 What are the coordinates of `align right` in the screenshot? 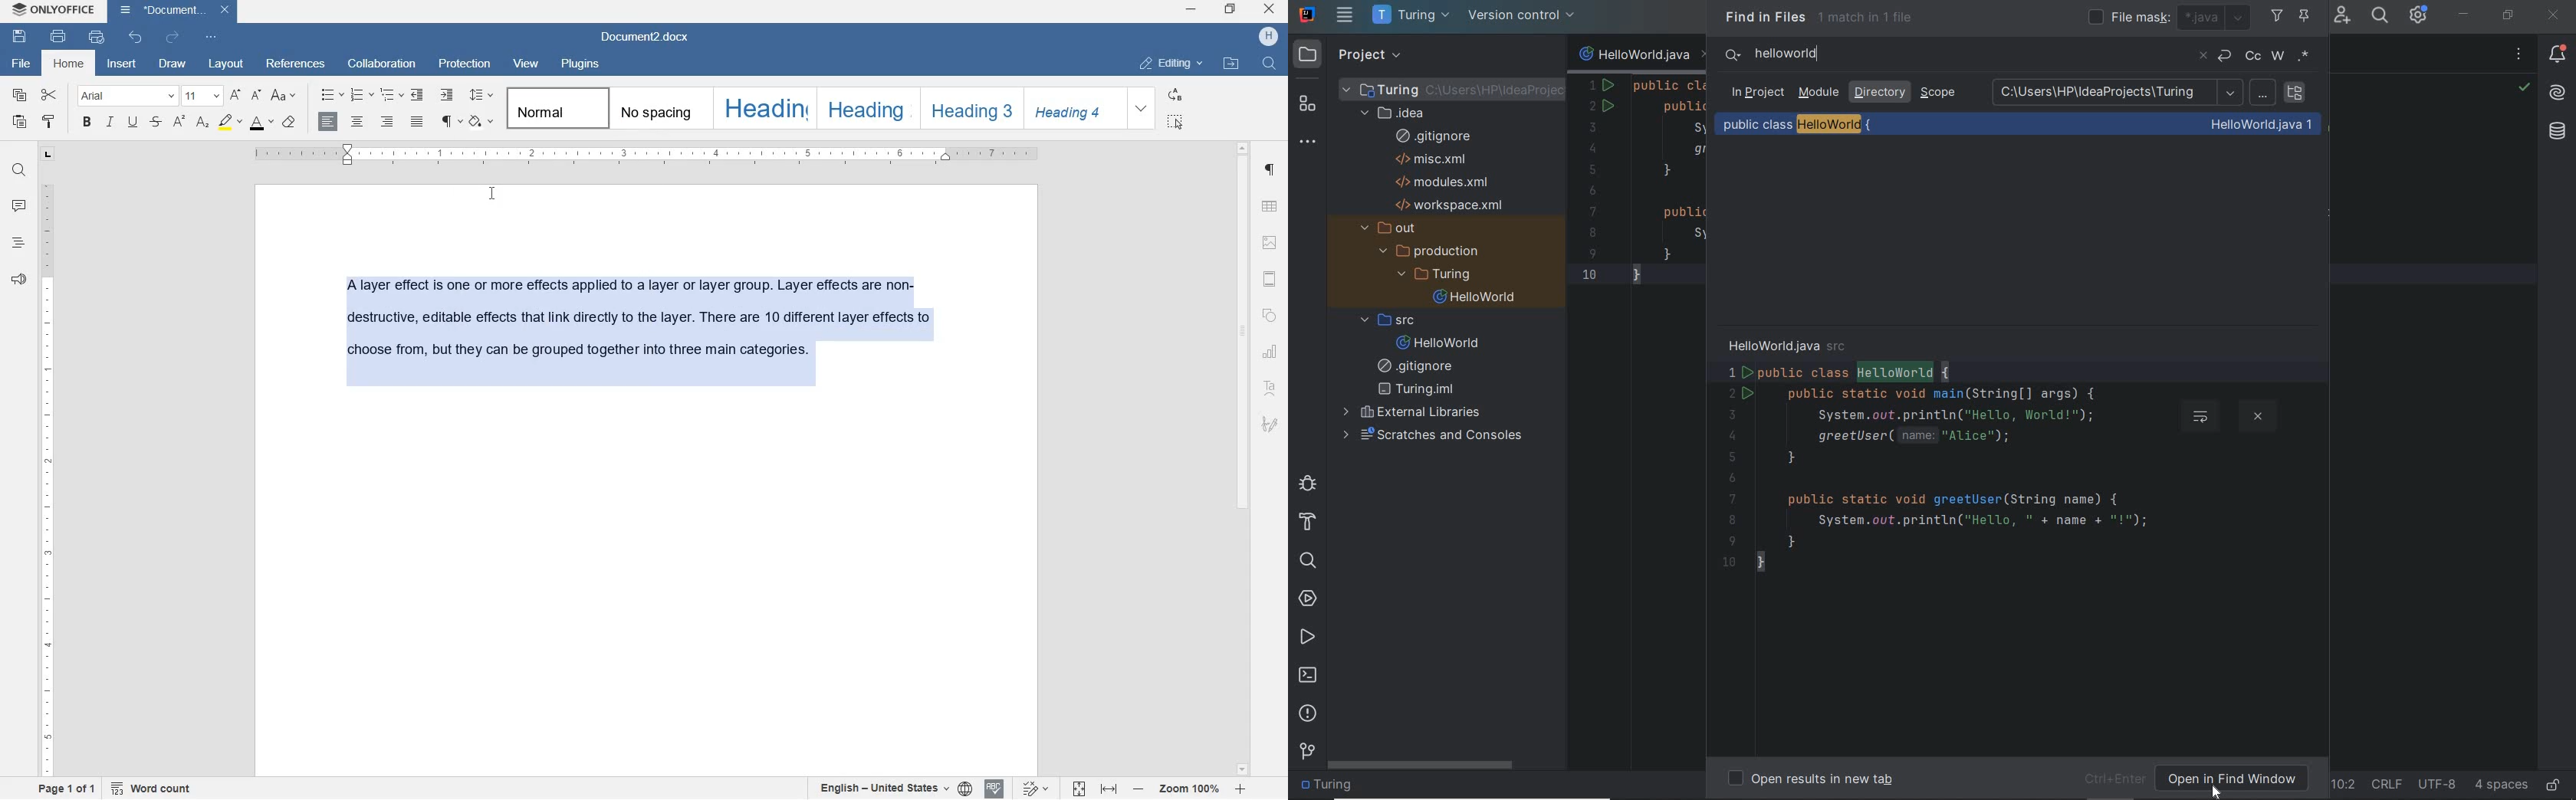 It's located at (386, 122).